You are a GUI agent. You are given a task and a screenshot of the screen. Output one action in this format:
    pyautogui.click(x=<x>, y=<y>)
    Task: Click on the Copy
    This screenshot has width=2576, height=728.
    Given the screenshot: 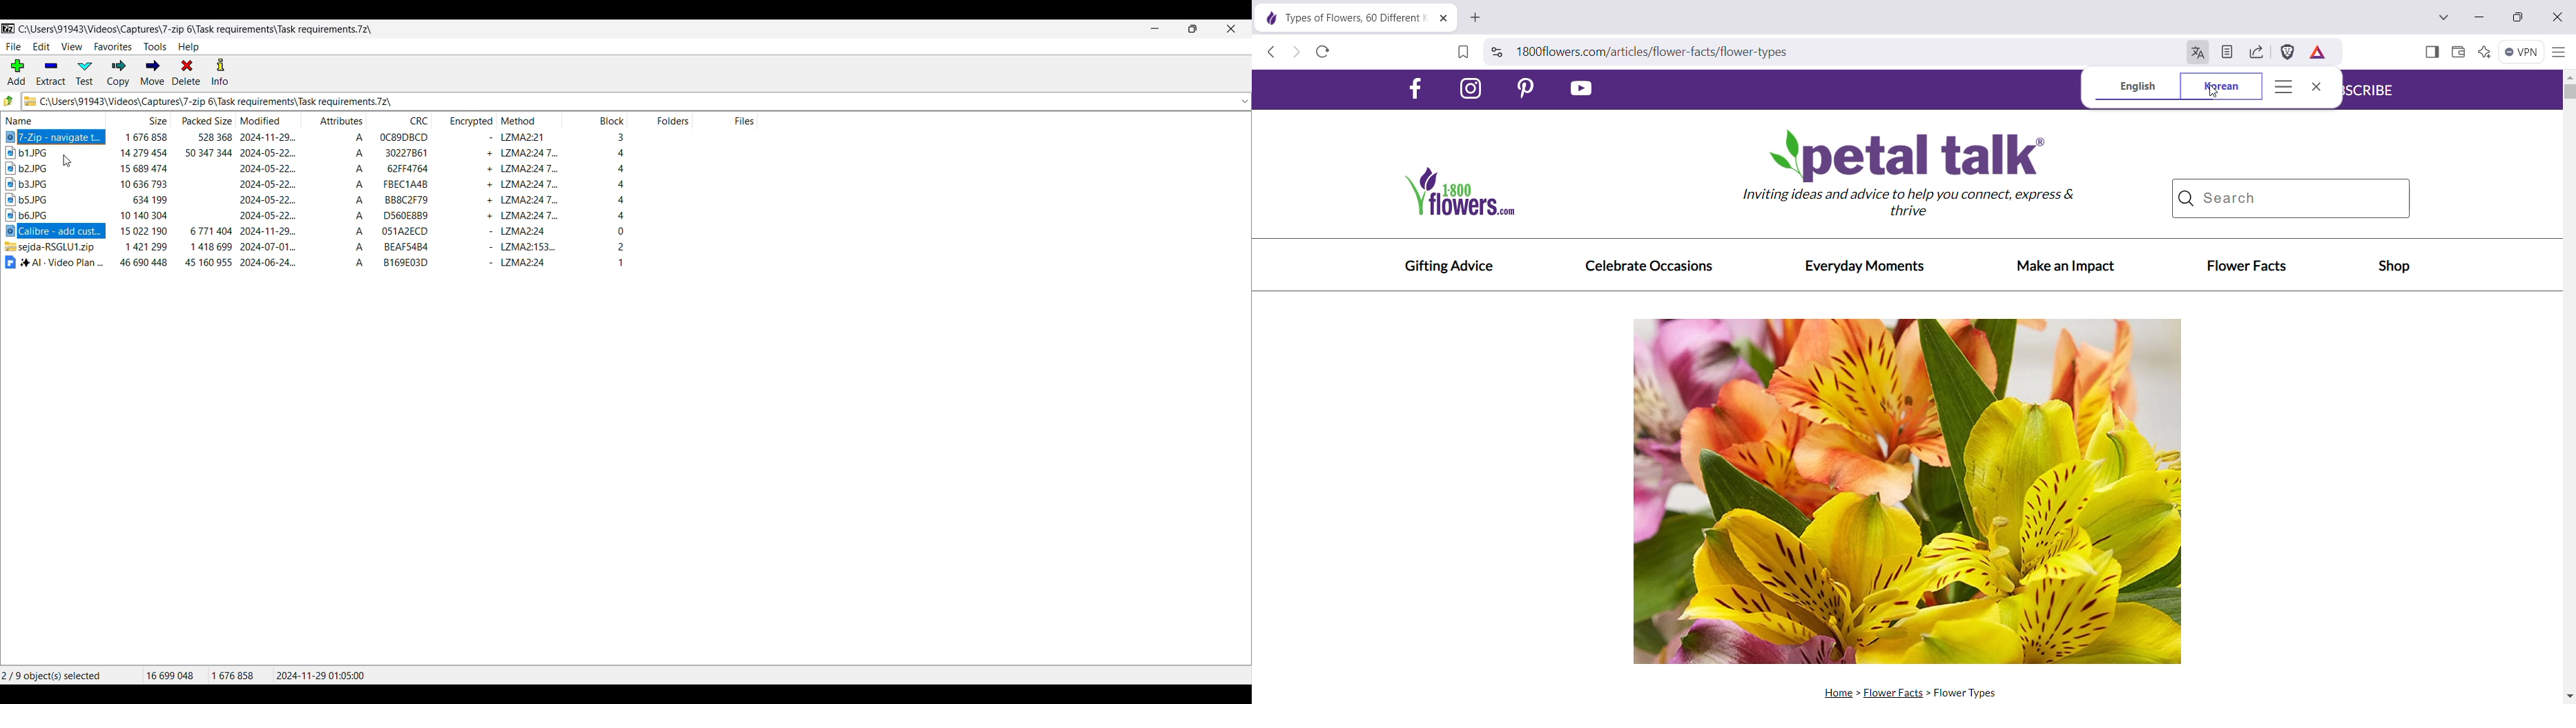 What is the action you would take?
    pyautogui.click(x=118, y=72)
    